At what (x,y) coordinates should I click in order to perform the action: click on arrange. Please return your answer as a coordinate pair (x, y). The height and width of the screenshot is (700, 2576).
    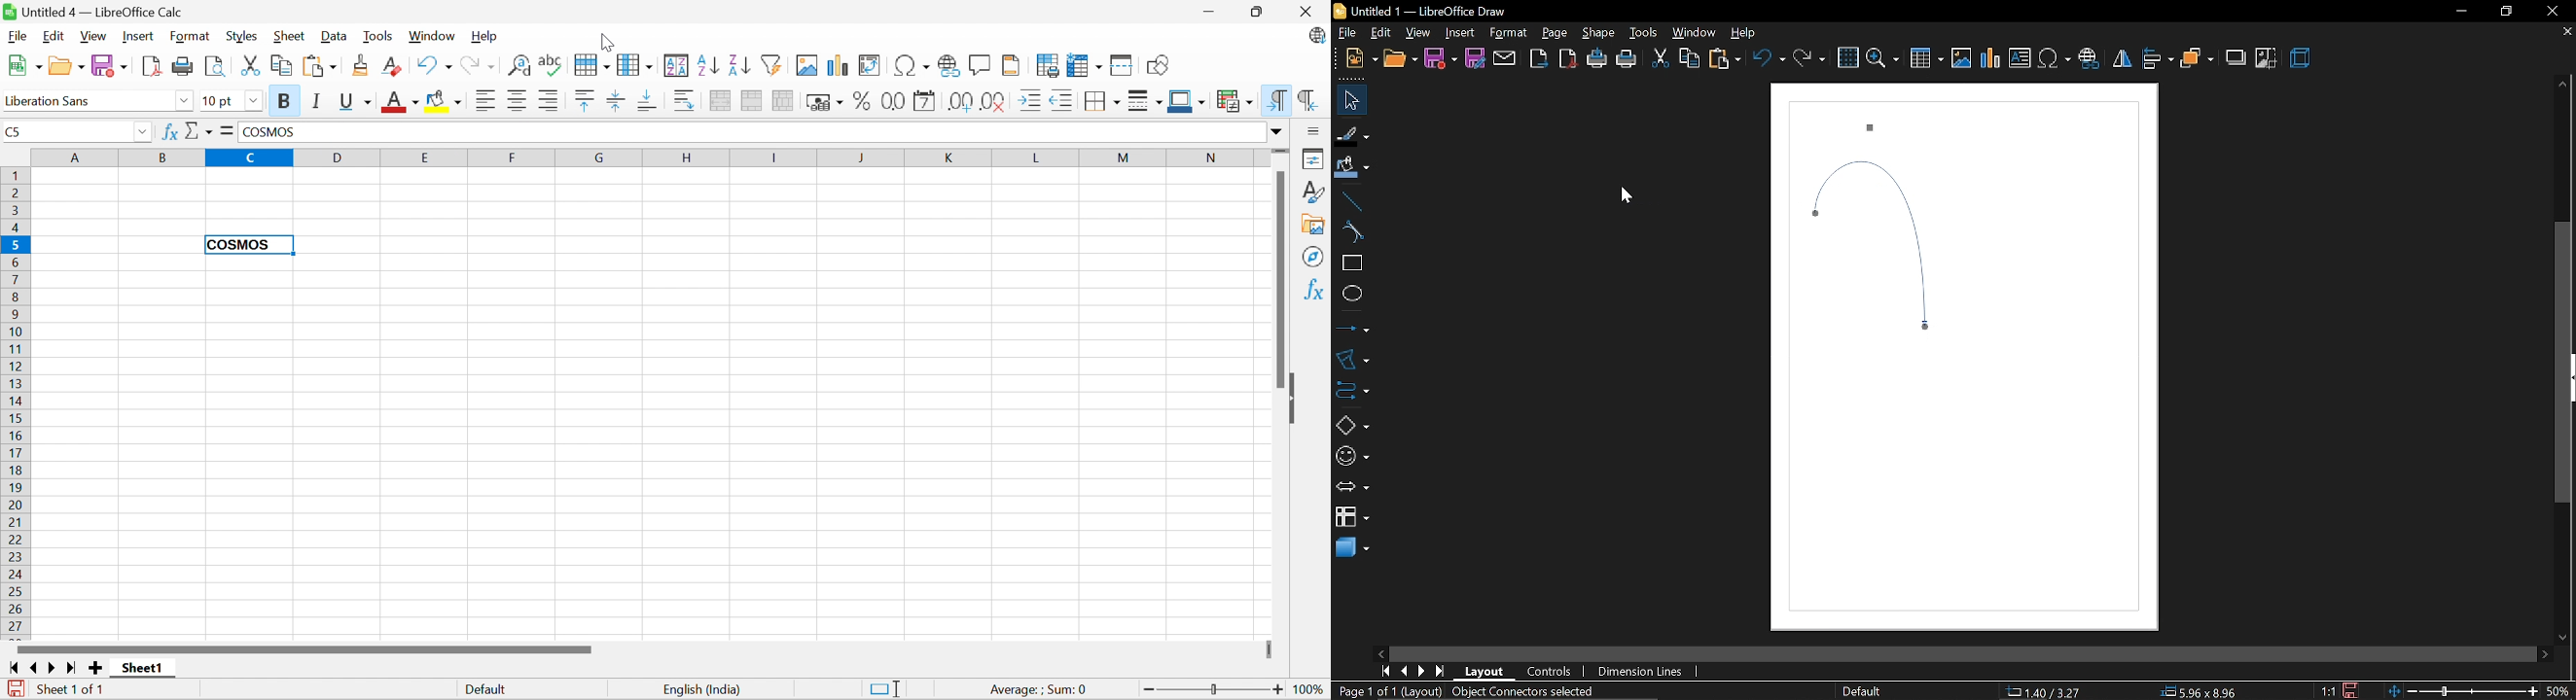
    Looking at the image, I should click on (2197, 58).